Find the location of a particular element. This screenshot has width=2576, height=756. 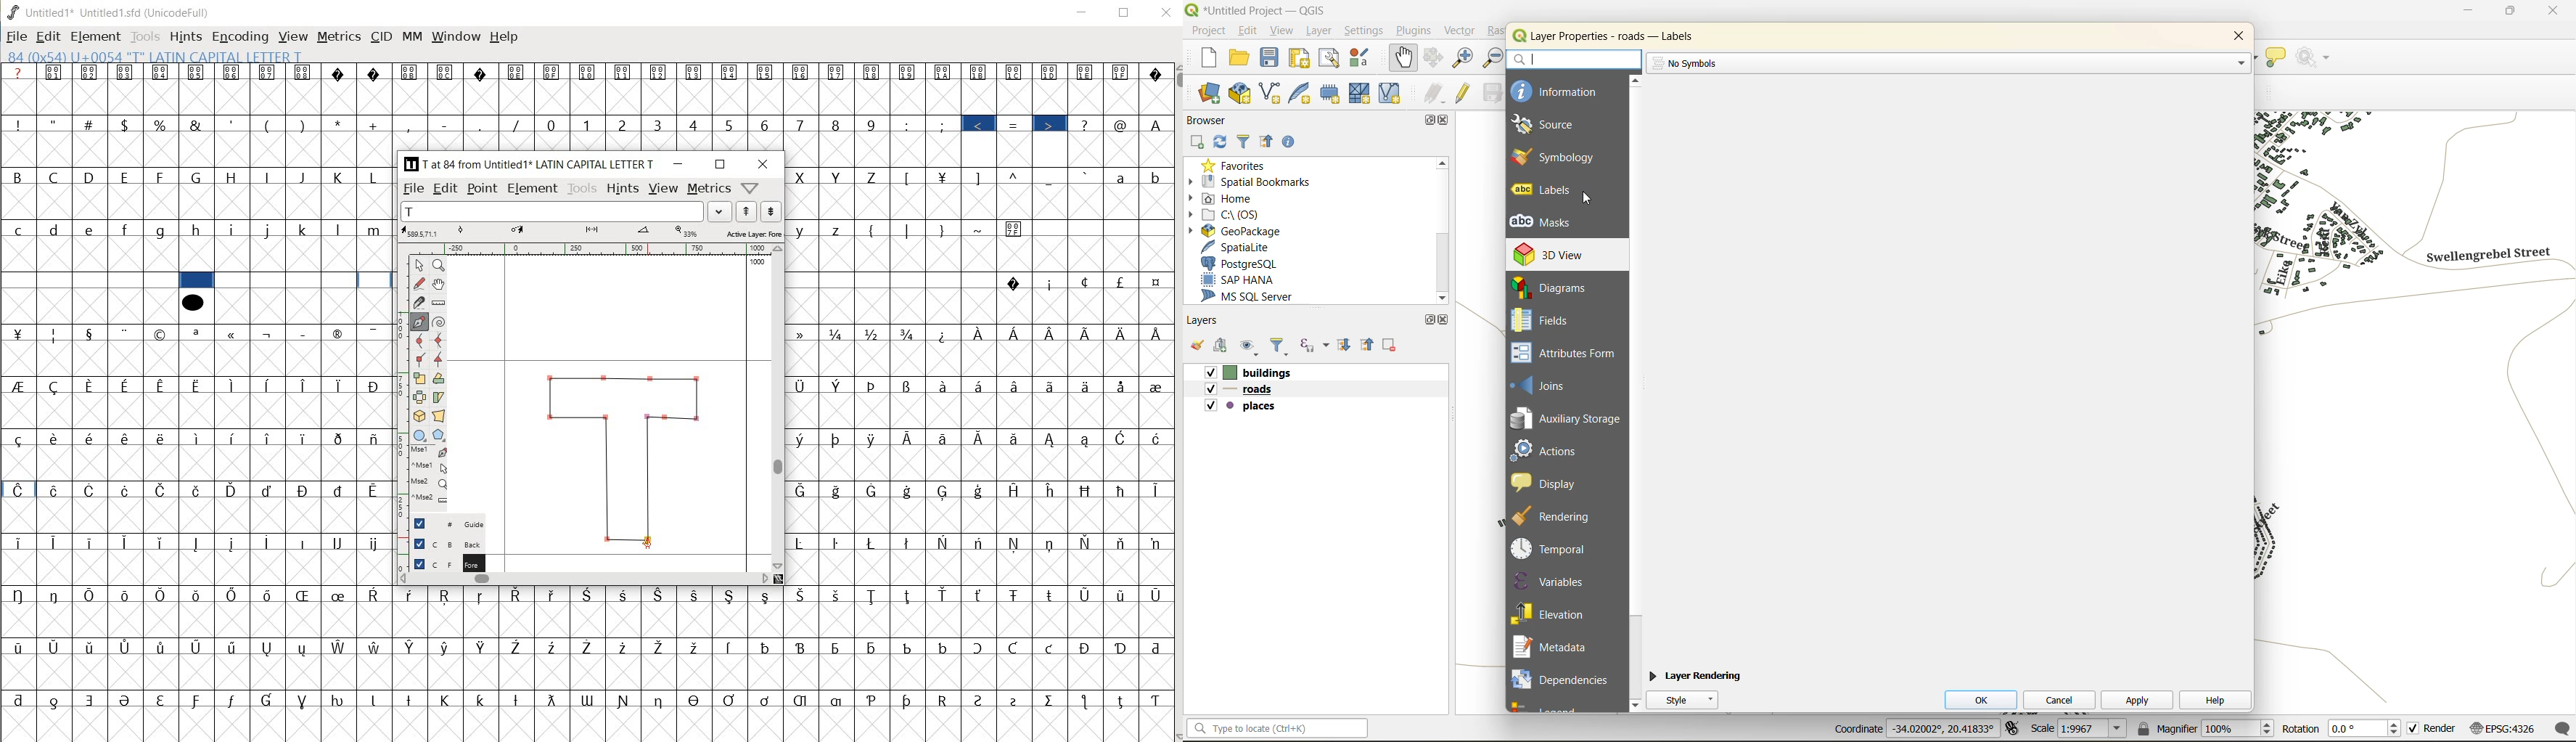

1 is located at coordinates (588, 123).